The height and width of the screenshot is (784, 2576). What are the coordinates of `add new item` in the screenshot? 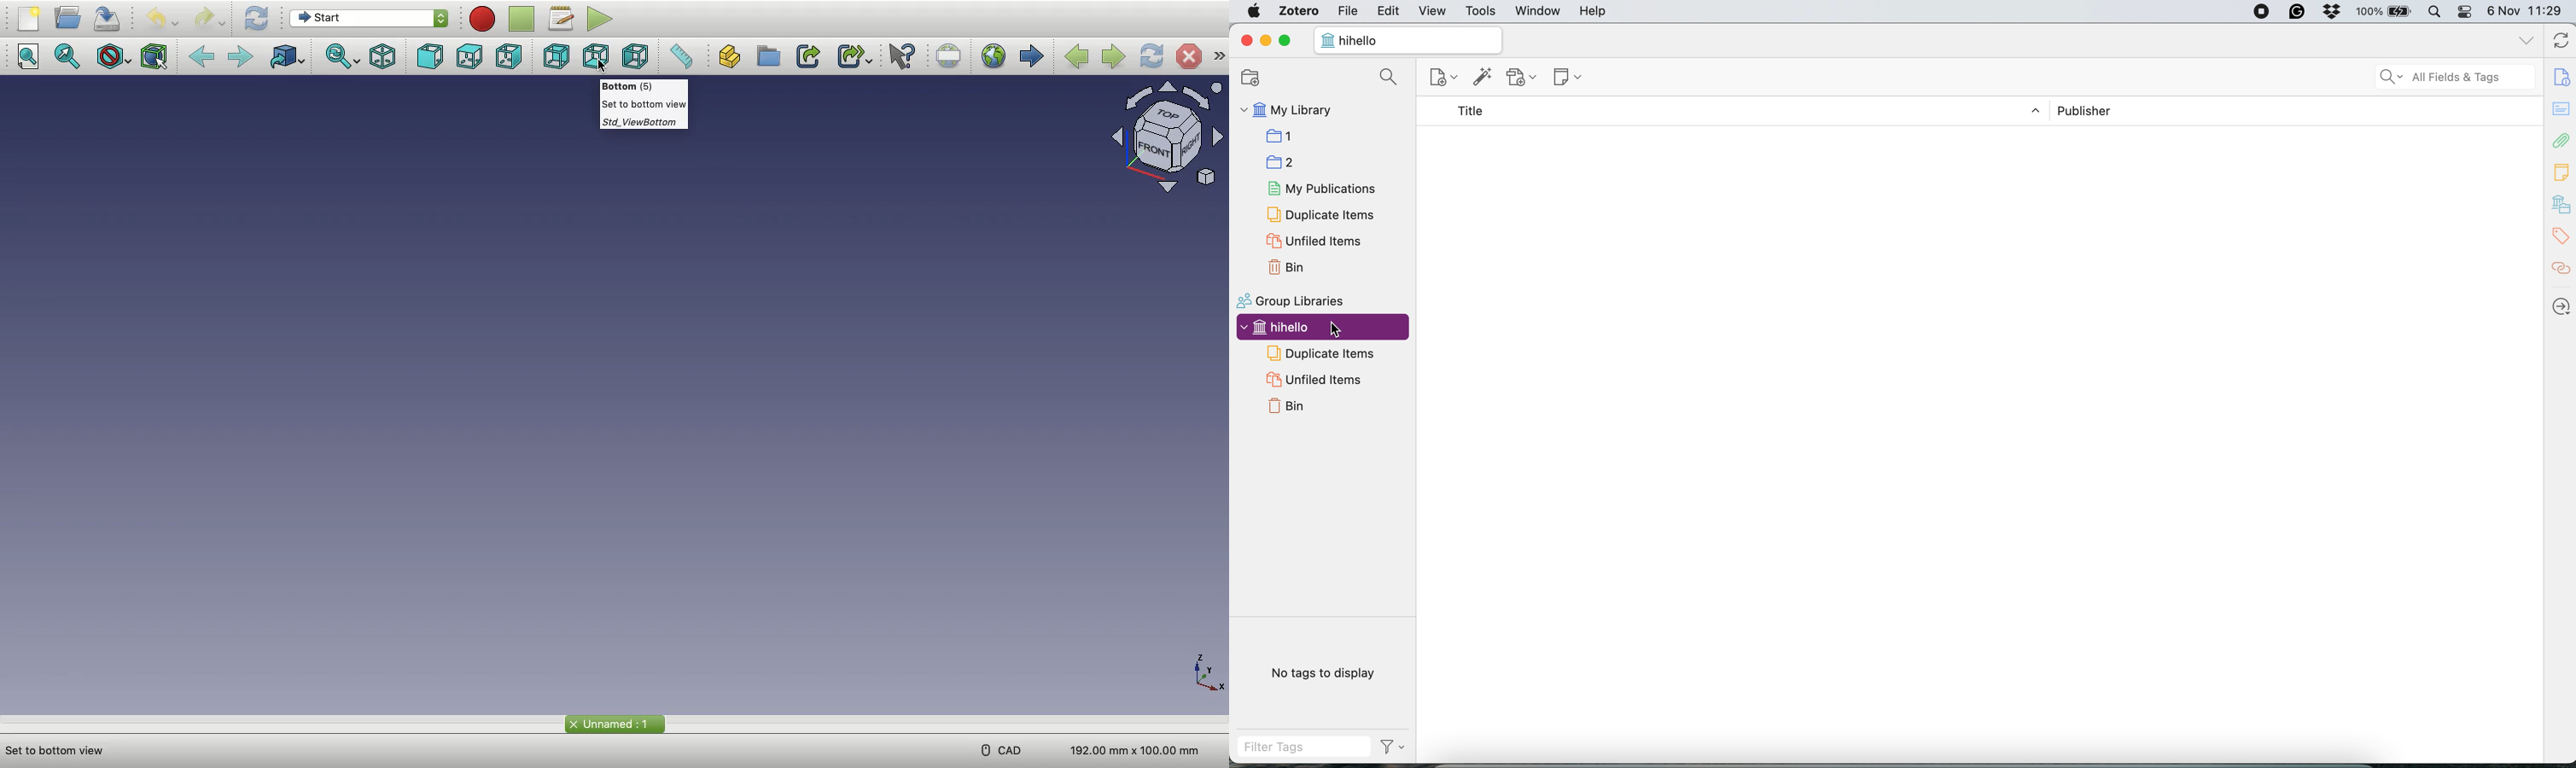 It's located at (1442, 79).